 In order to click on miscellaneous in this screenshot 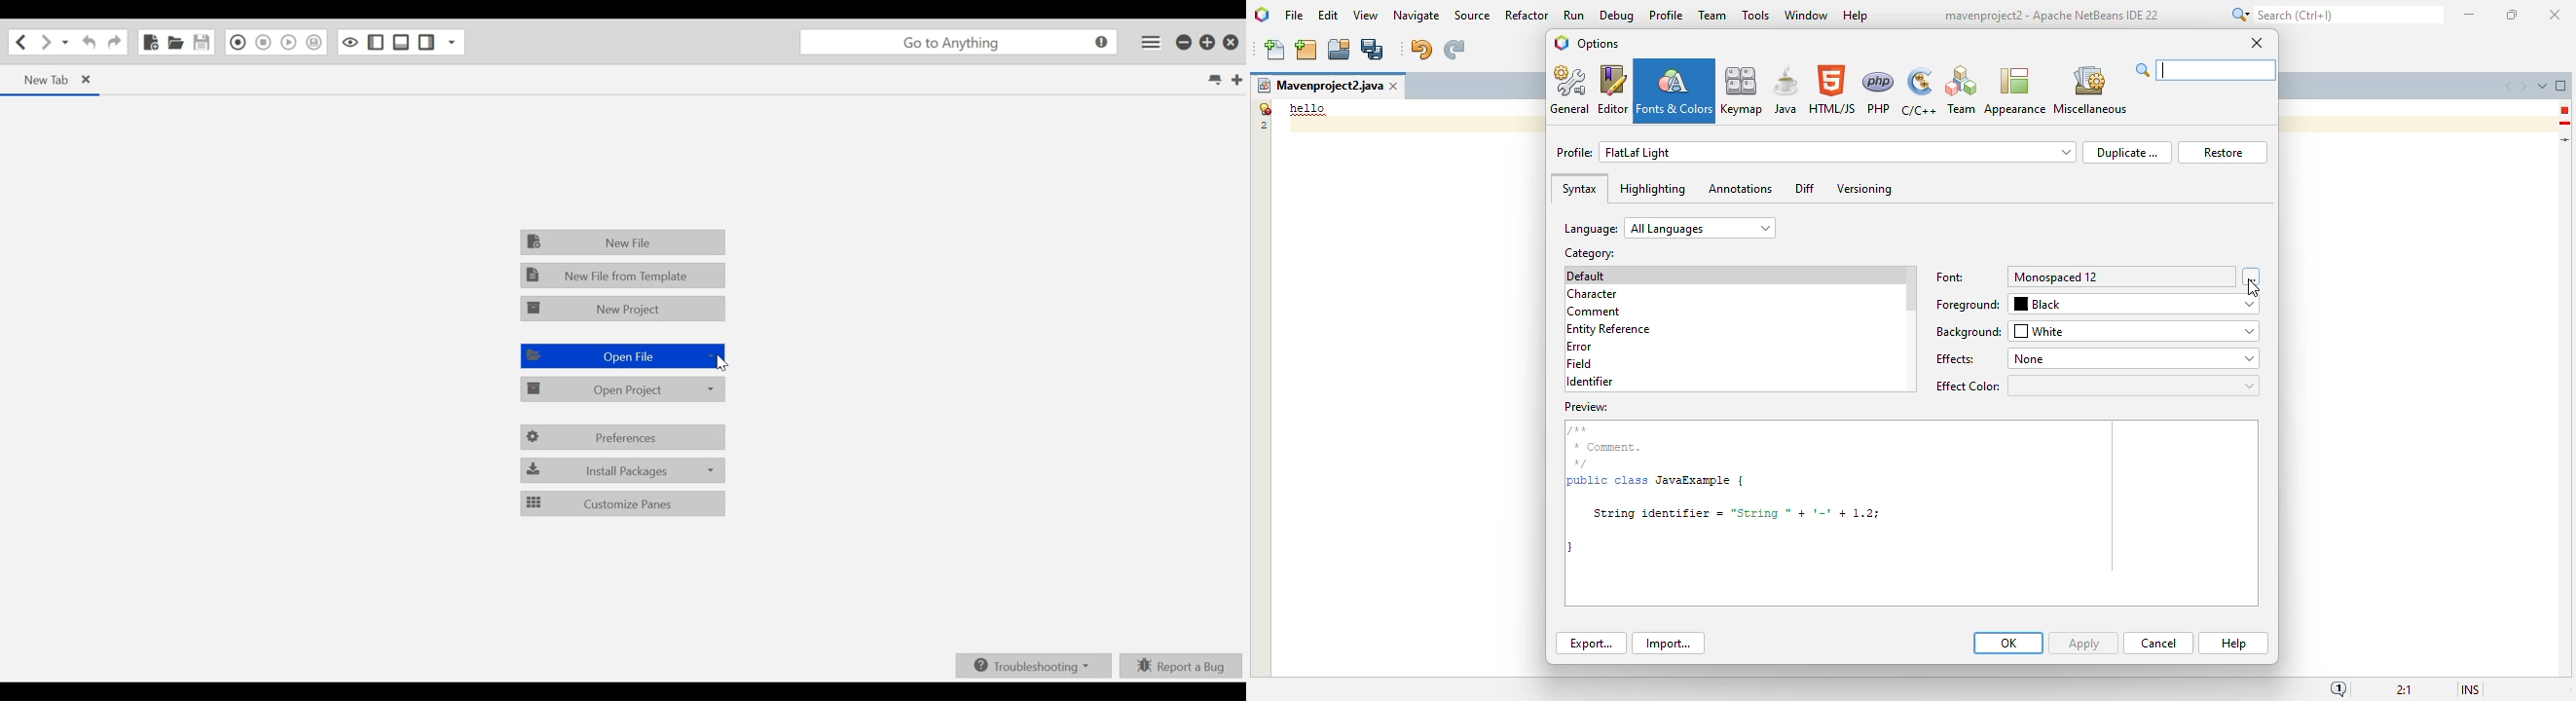, I will do `click(2089, 91)`.